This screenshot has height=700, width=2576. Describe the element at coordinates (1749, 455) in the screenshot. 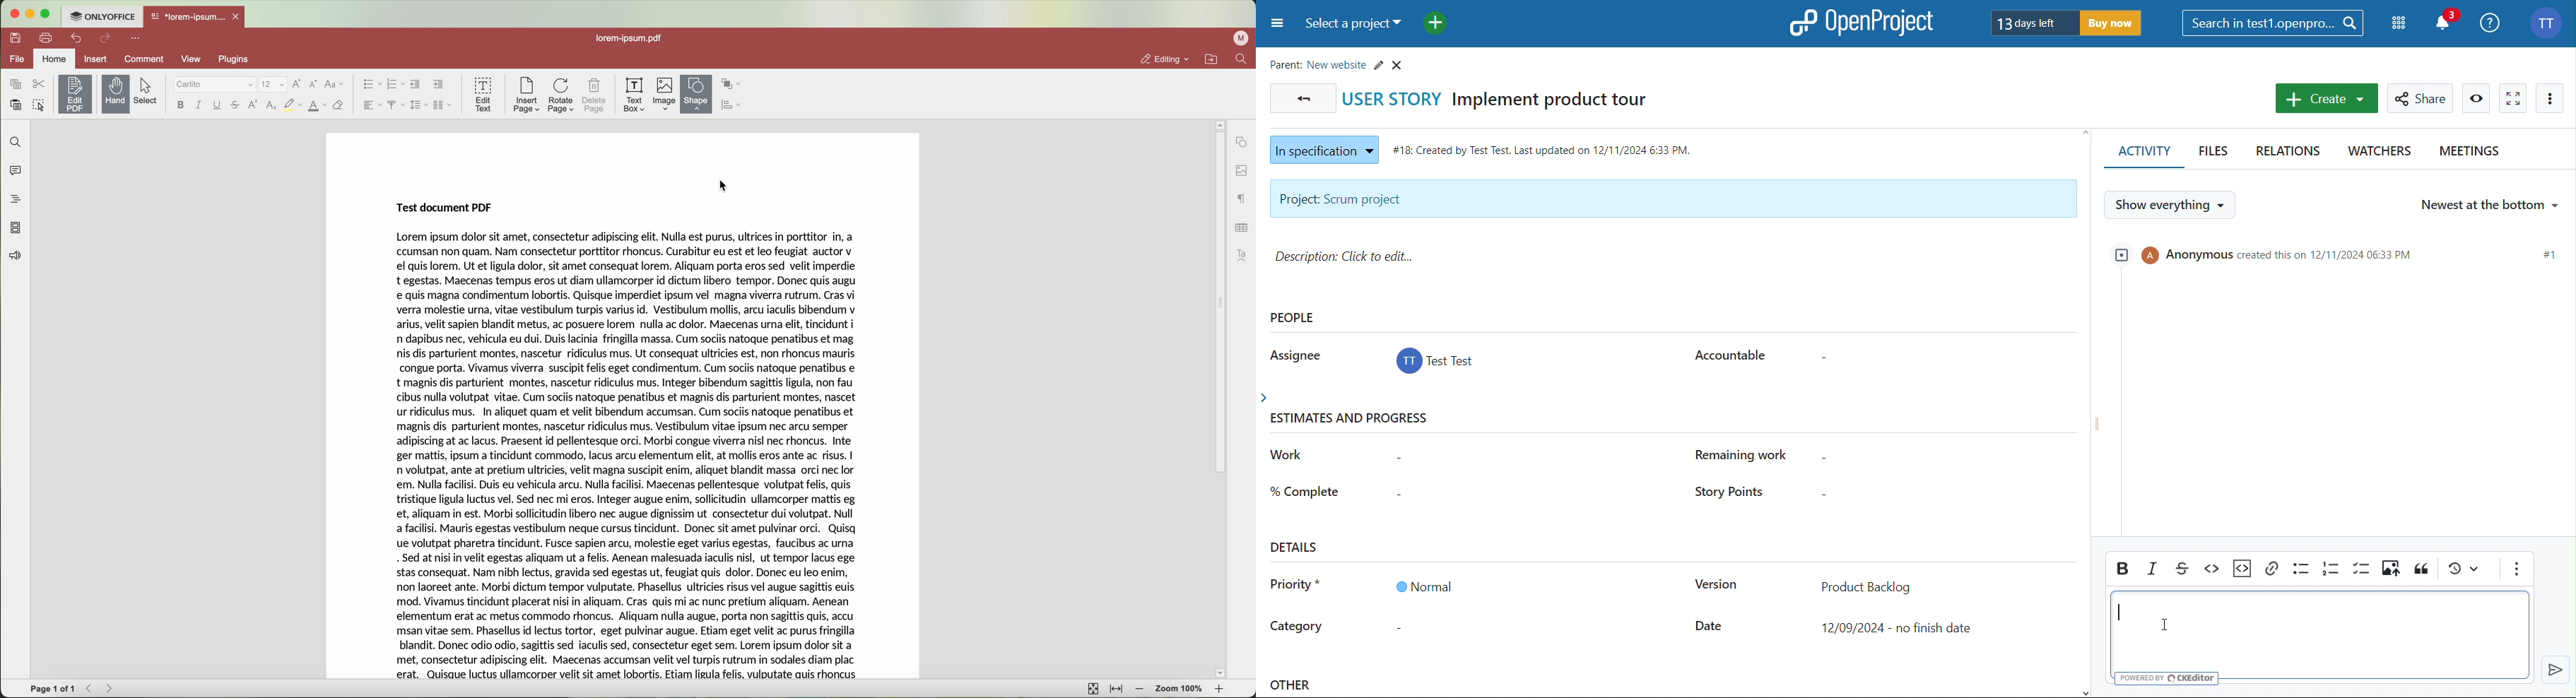

I see `Remaining work` at that location.